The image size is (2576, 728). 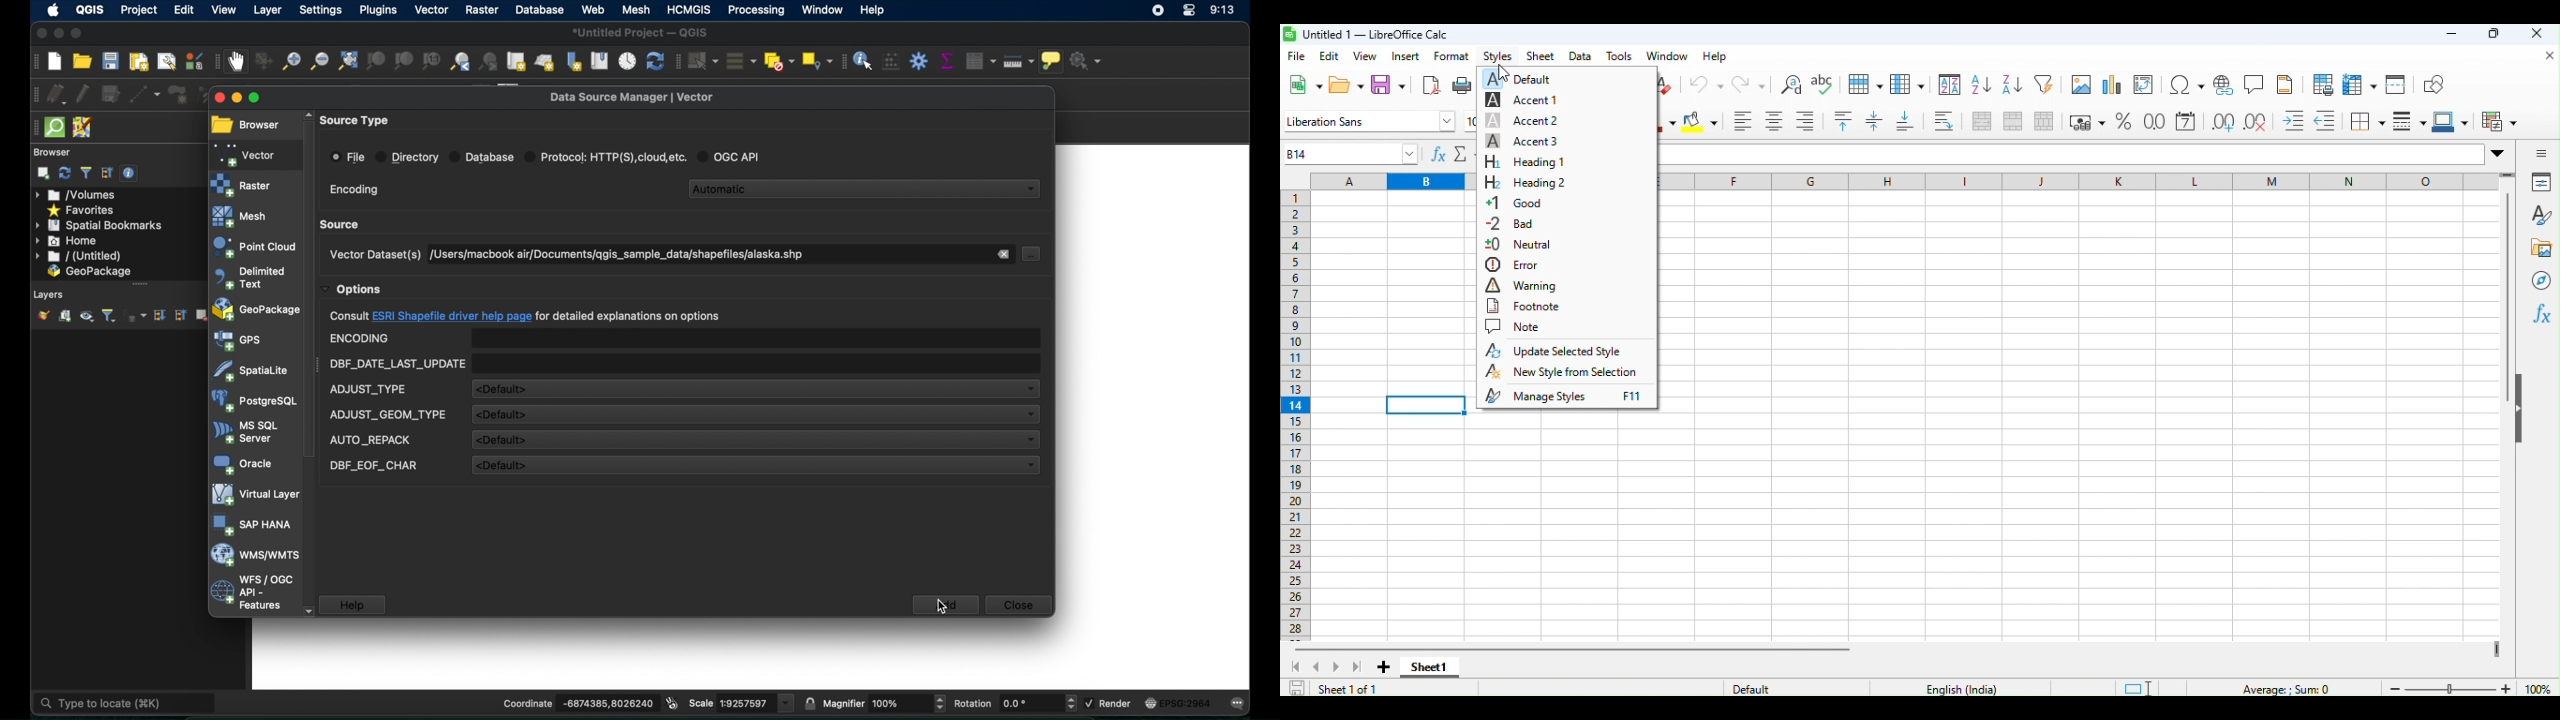 What do you see at coordinates (607, 155) in the screenshot?
I see `protocol http(s), cloud, etc` at bounding box center [607, 155].